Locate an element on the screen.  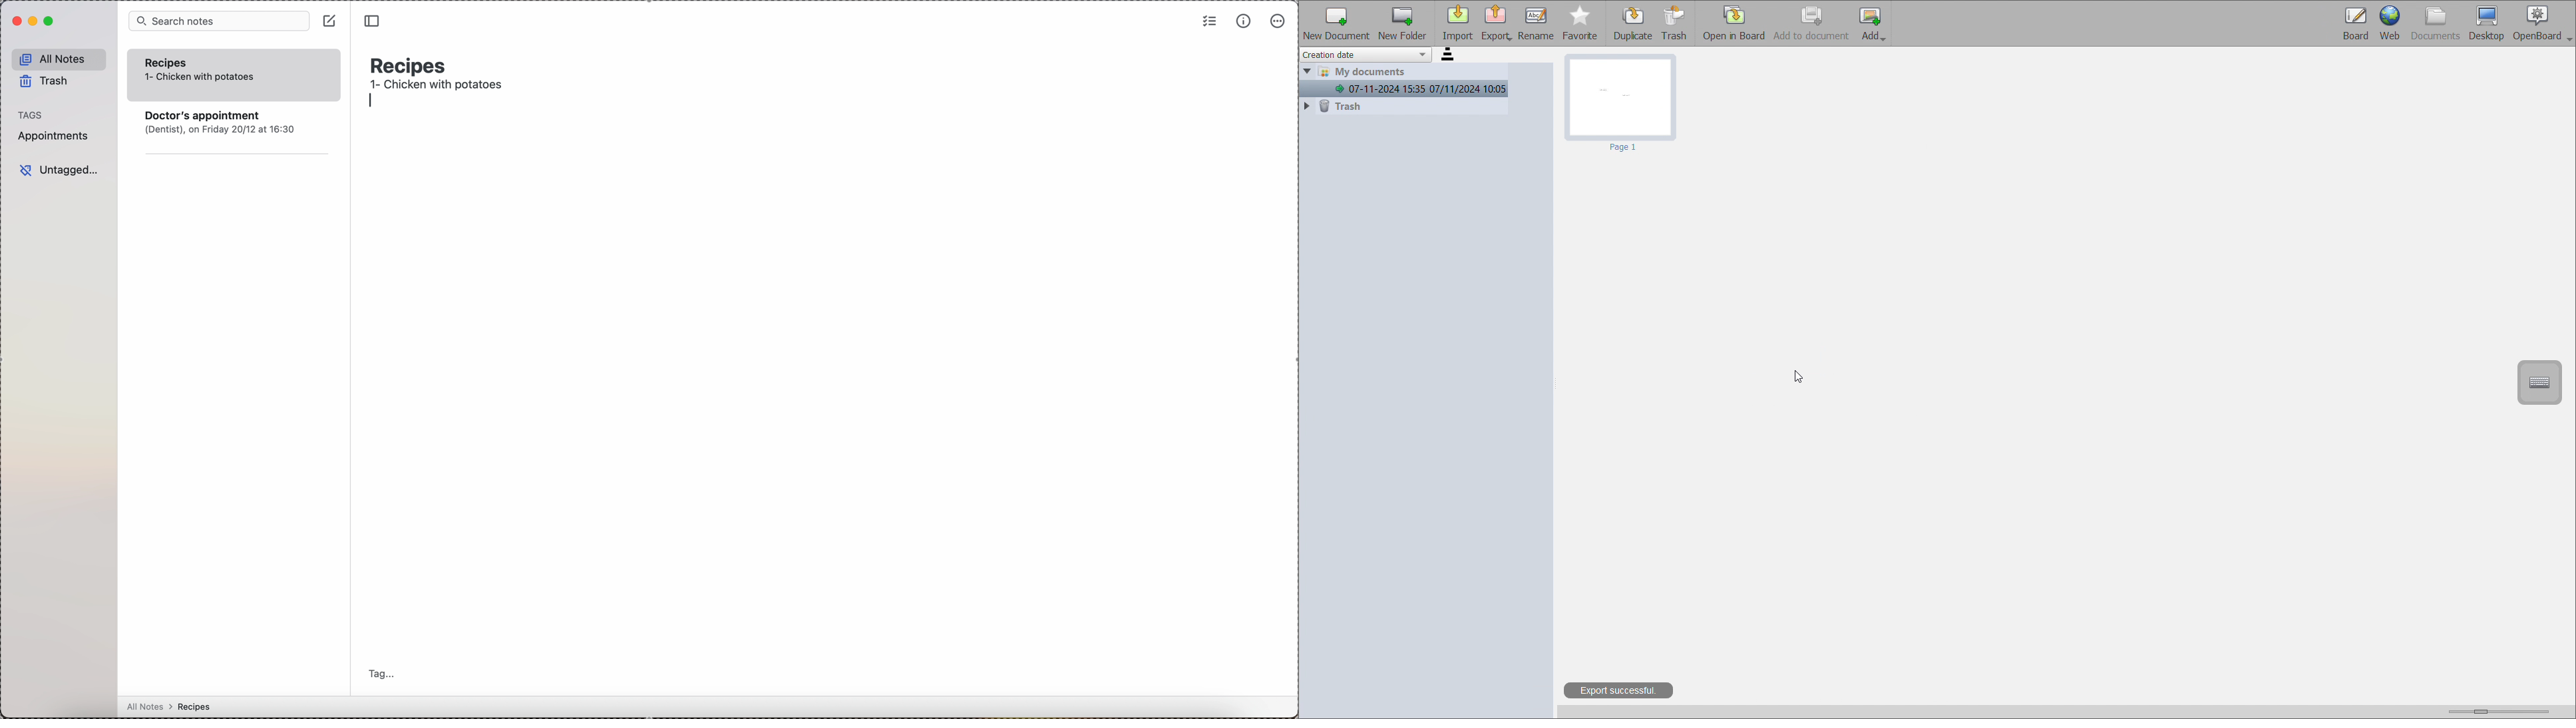
openboard settings is located at coordinates (2543, 23).